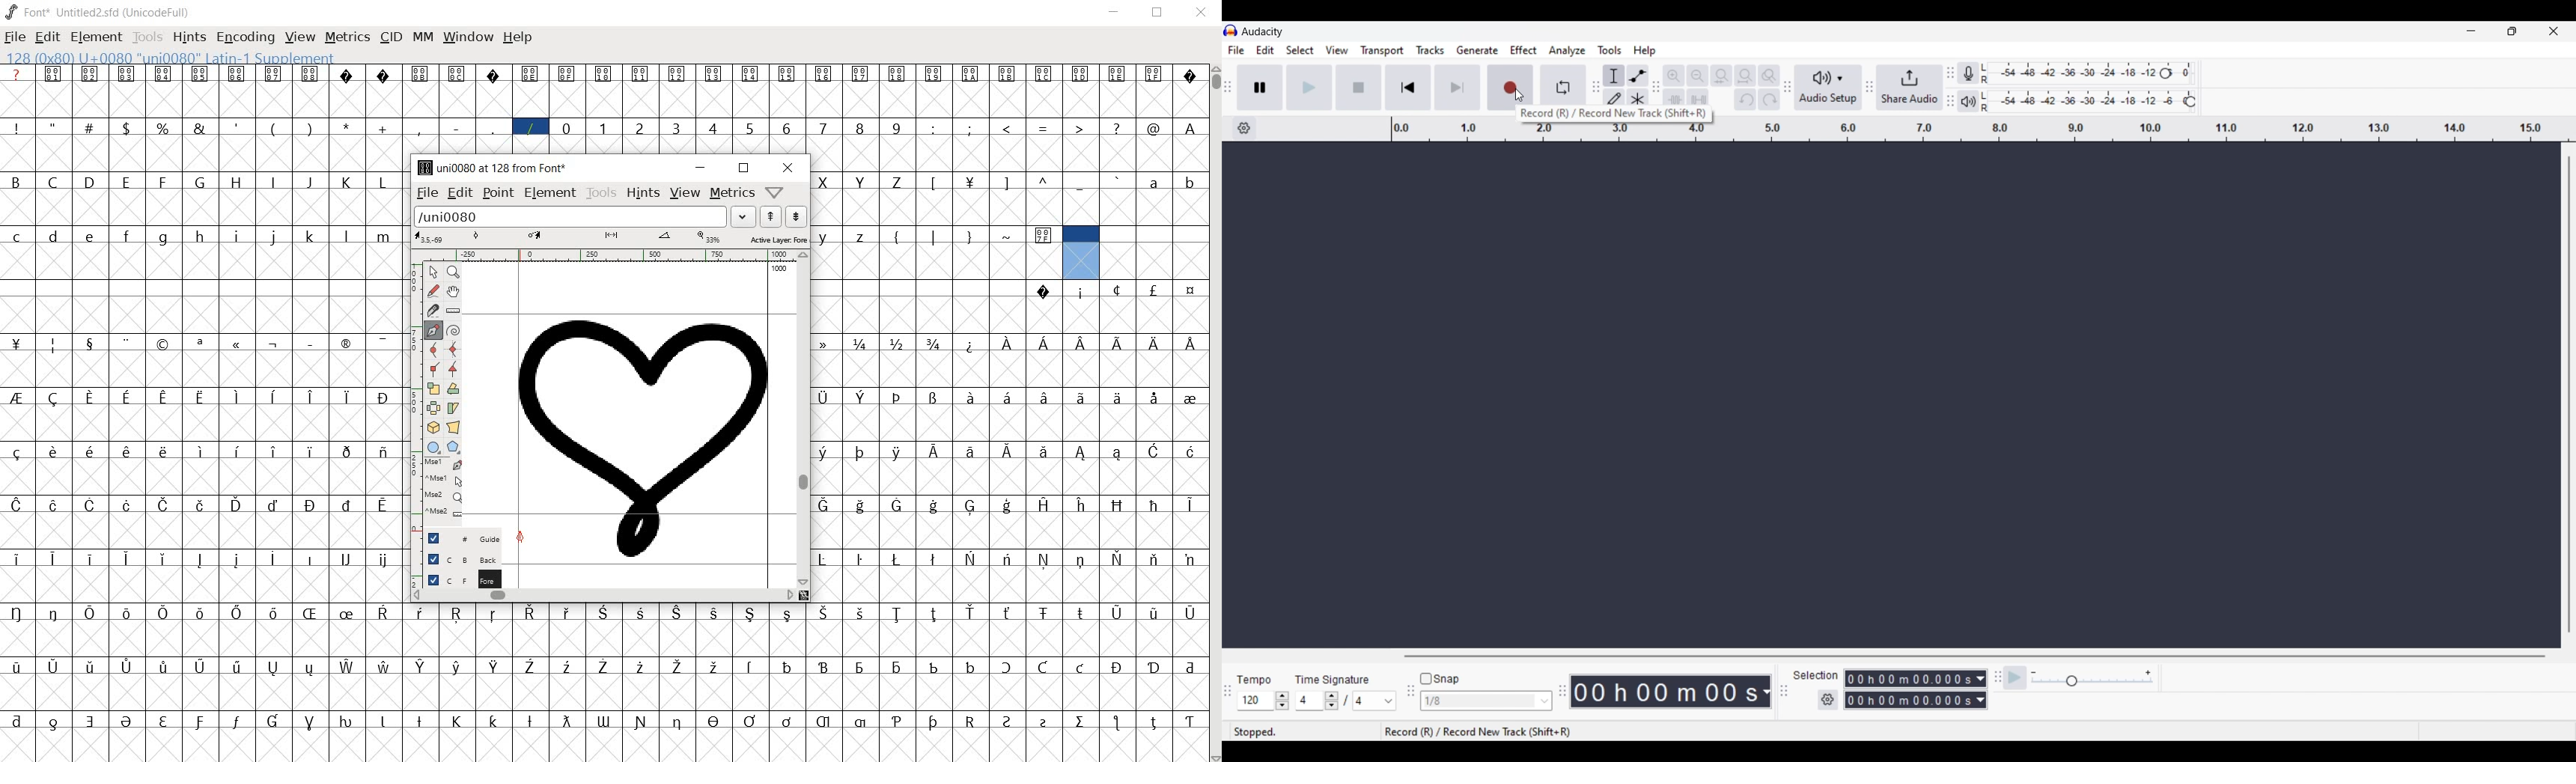 This screenshot has width=2576, height=784. What do you see at coordinates (16, 37) in the screenshot?
I see `FILE` at bounding box center [16, 37].